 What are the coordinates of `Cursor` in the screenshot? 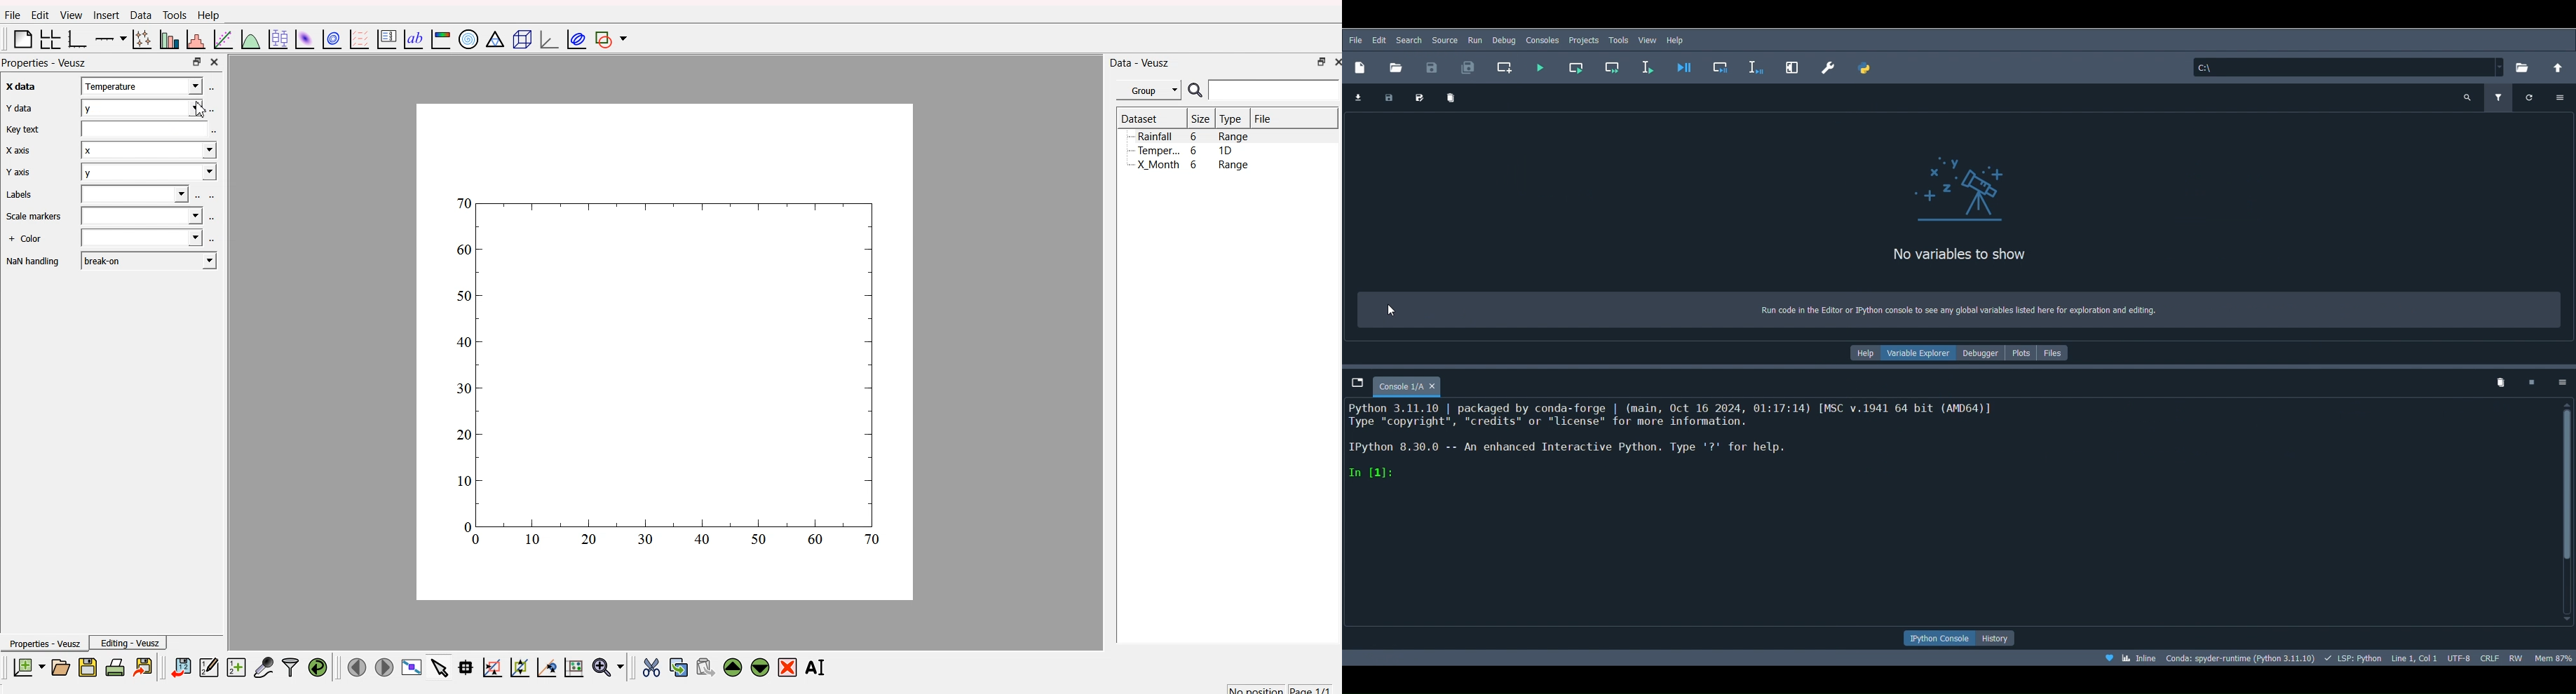 It's located at (1395, 312).